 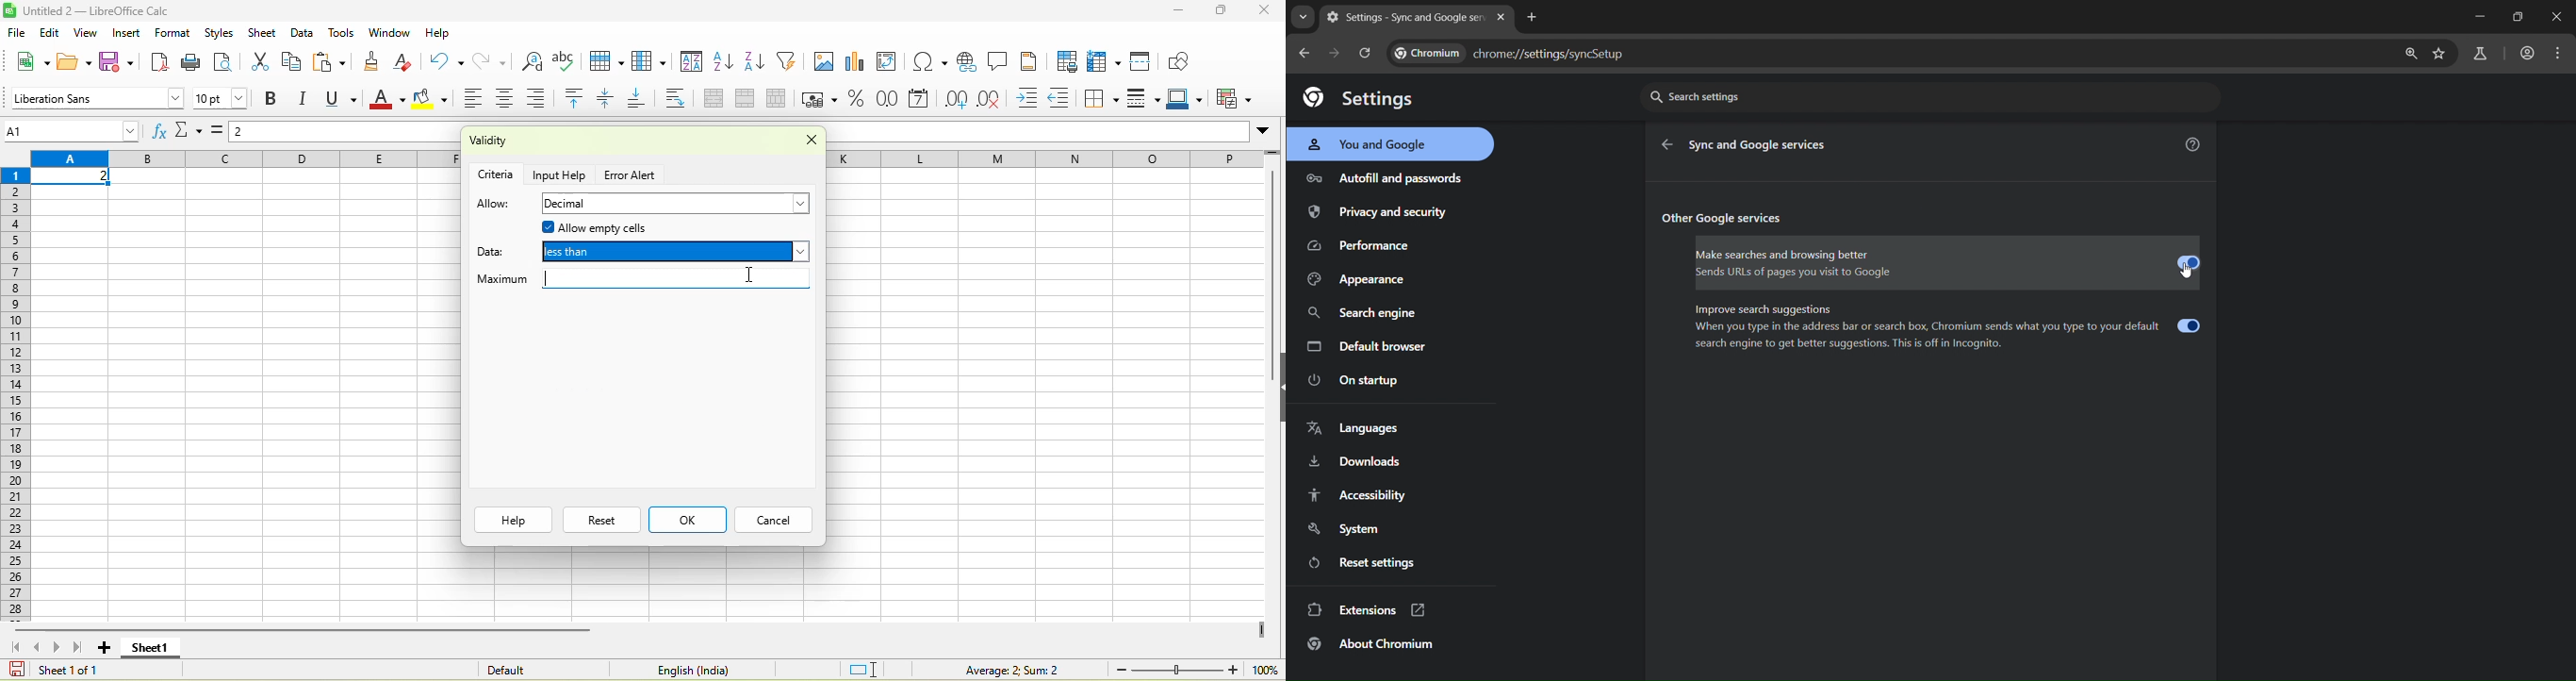 What do you see at coordinates (689, 670) in the screenshot?
I see `text language` at bounding box center [689, 670].